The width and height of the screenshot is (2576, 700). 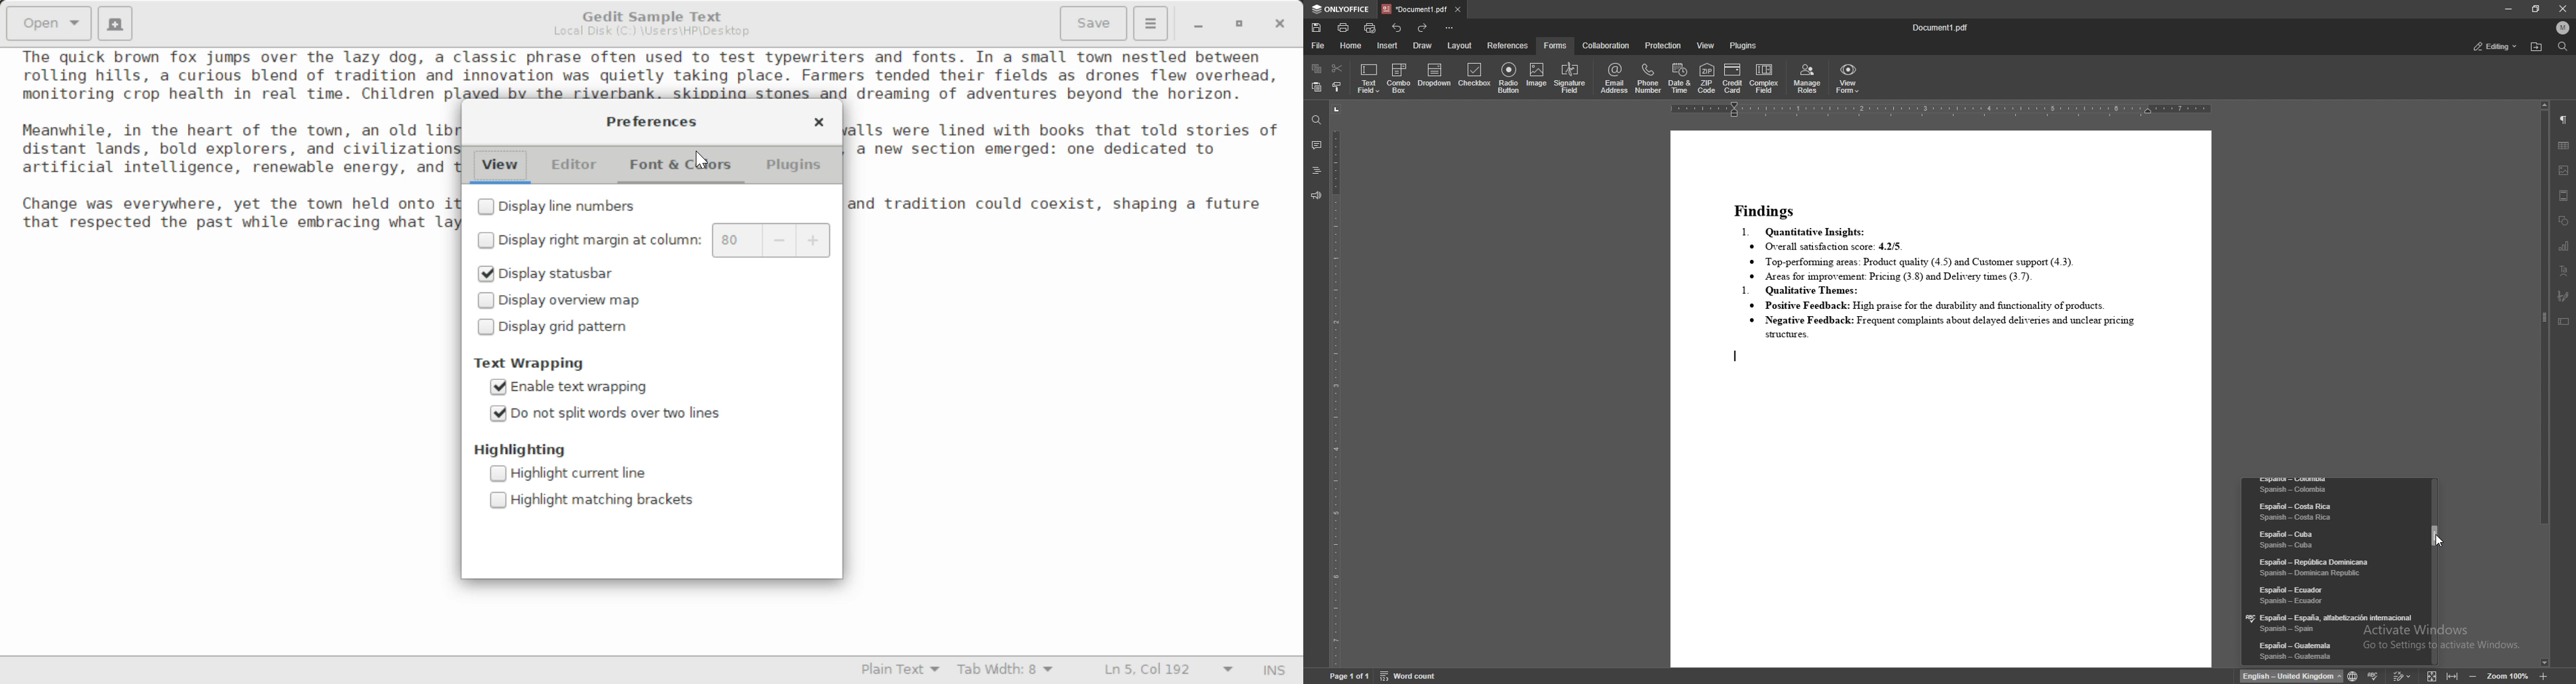 What do you see at coordinates (2332, 566) in the screenshot?
I see `language` at bounding box center [2332, 566].